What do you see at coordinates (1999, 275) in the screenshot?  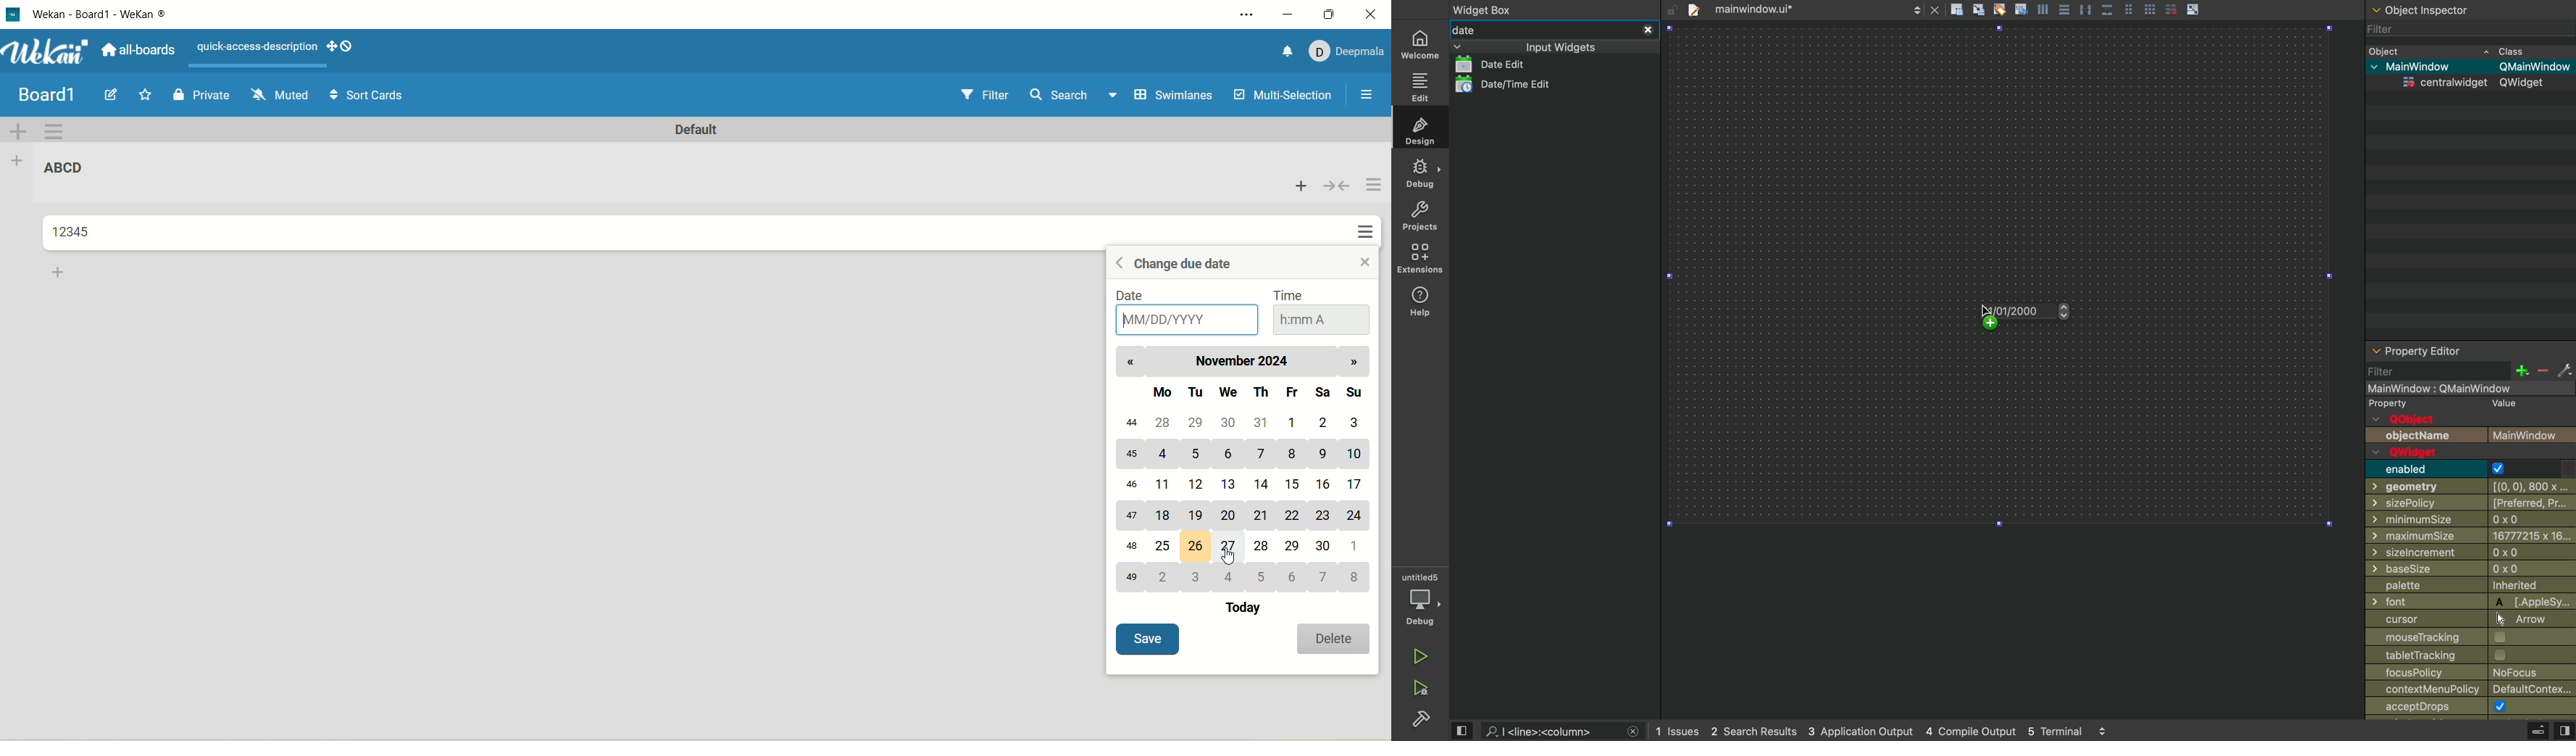 I see `design area` at bounding box center [1999, 275].